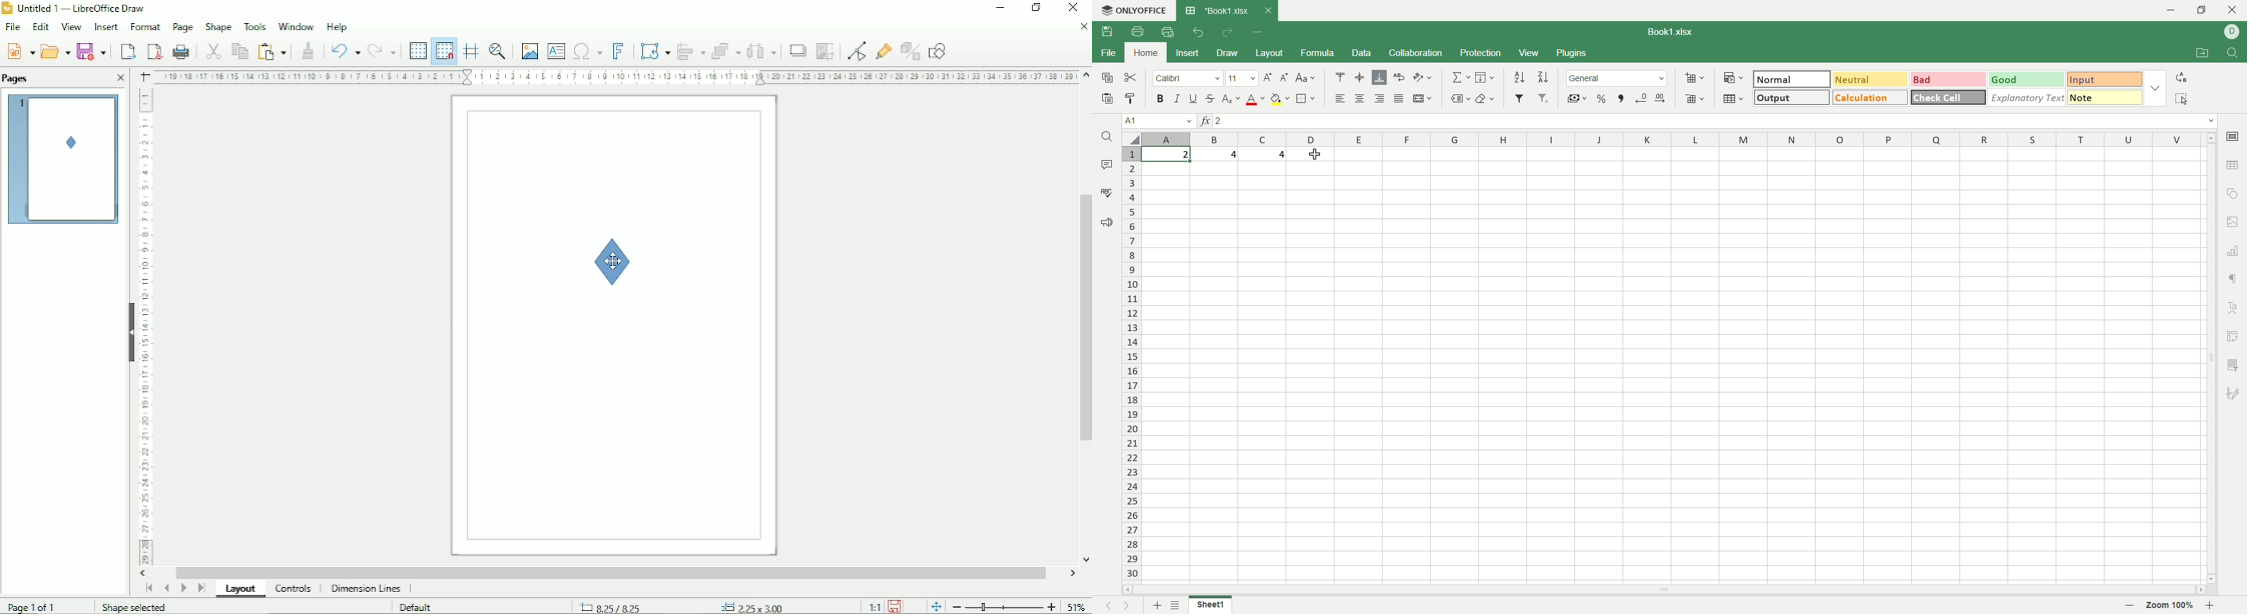 This screenshot has height=616, width=2268. Describe the element at coordinates (2173, 606) in the screenshot. I see `zoom factor` at that location.